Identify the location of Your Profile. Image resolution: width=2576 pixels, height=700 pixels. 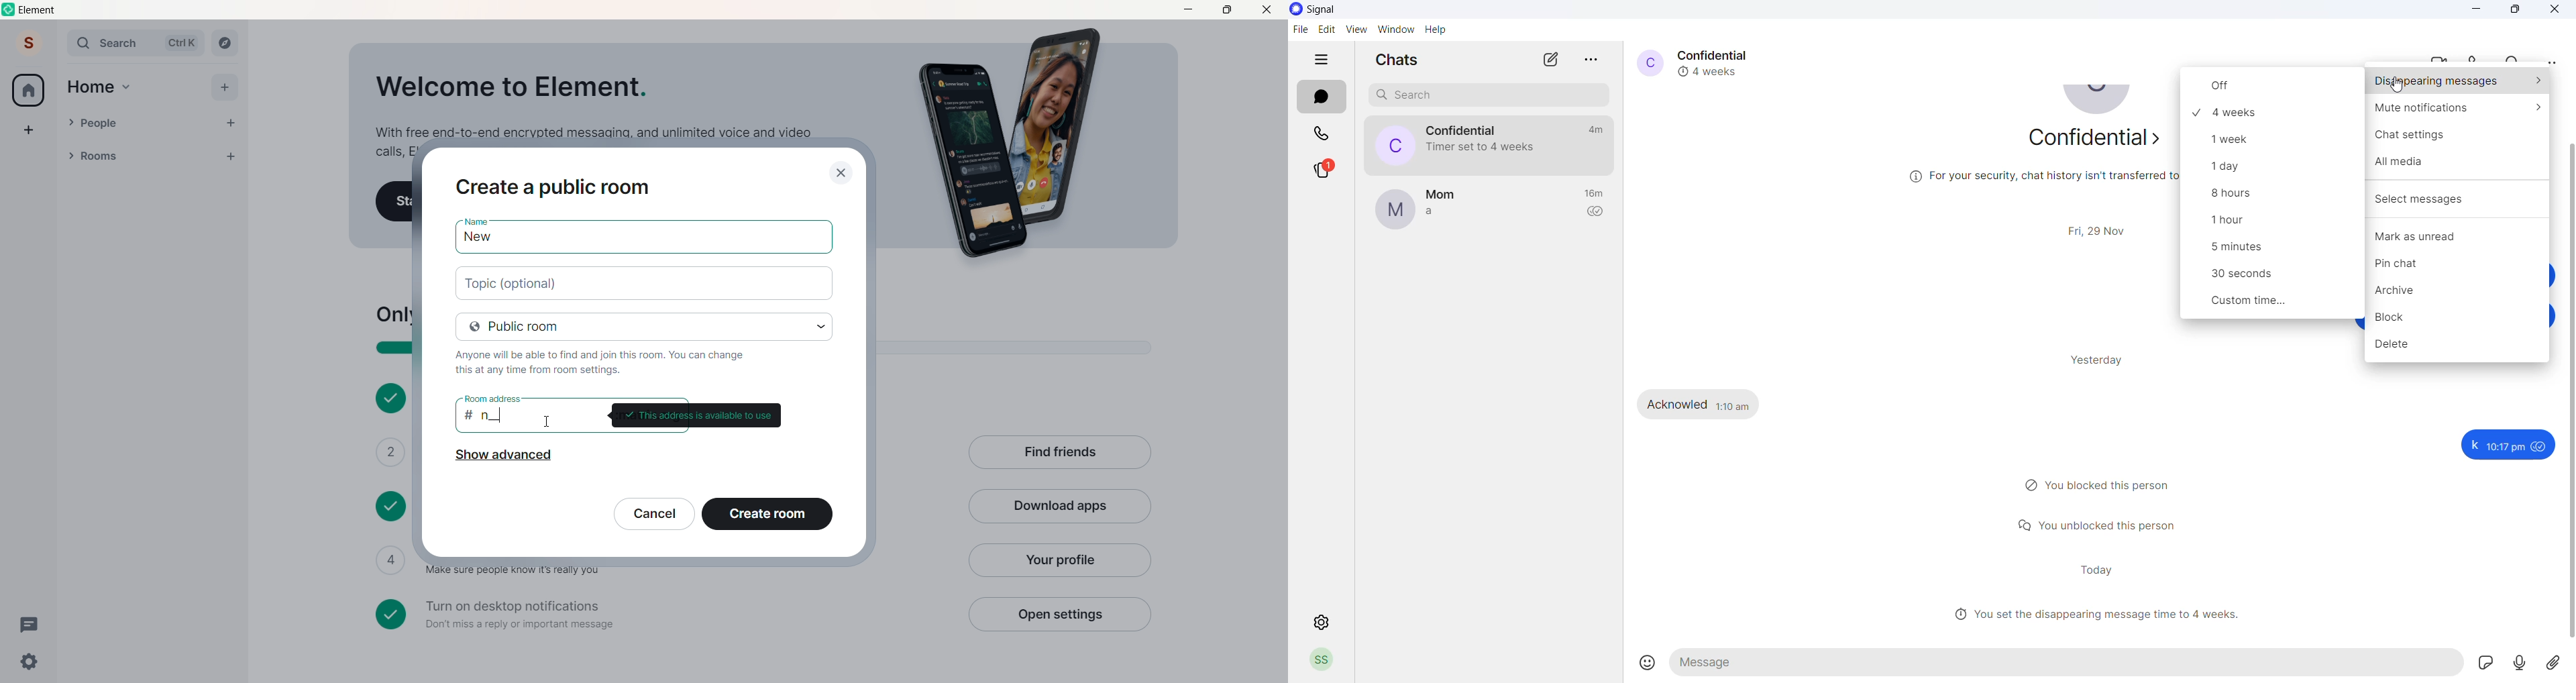
(1058, 560).